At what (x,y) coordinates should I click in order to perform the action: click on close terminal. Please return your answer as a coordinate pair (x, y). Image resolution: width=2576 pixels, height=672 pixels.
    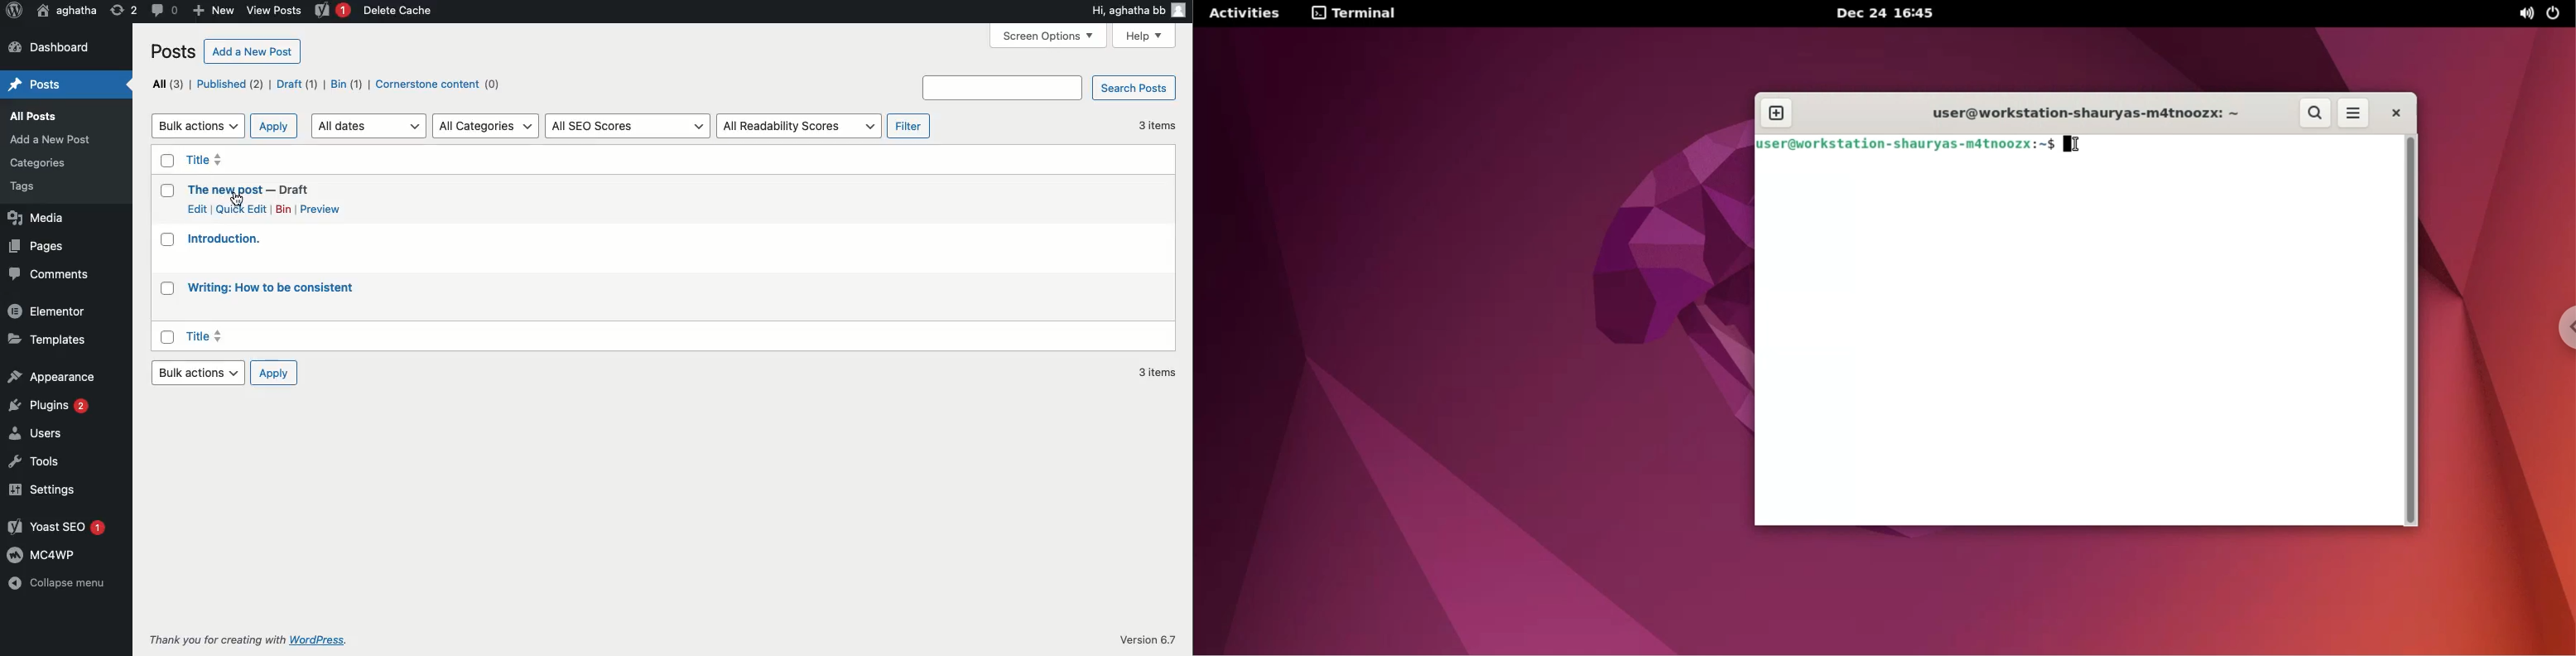
    Looking at the image, I should click on (2391, 115).